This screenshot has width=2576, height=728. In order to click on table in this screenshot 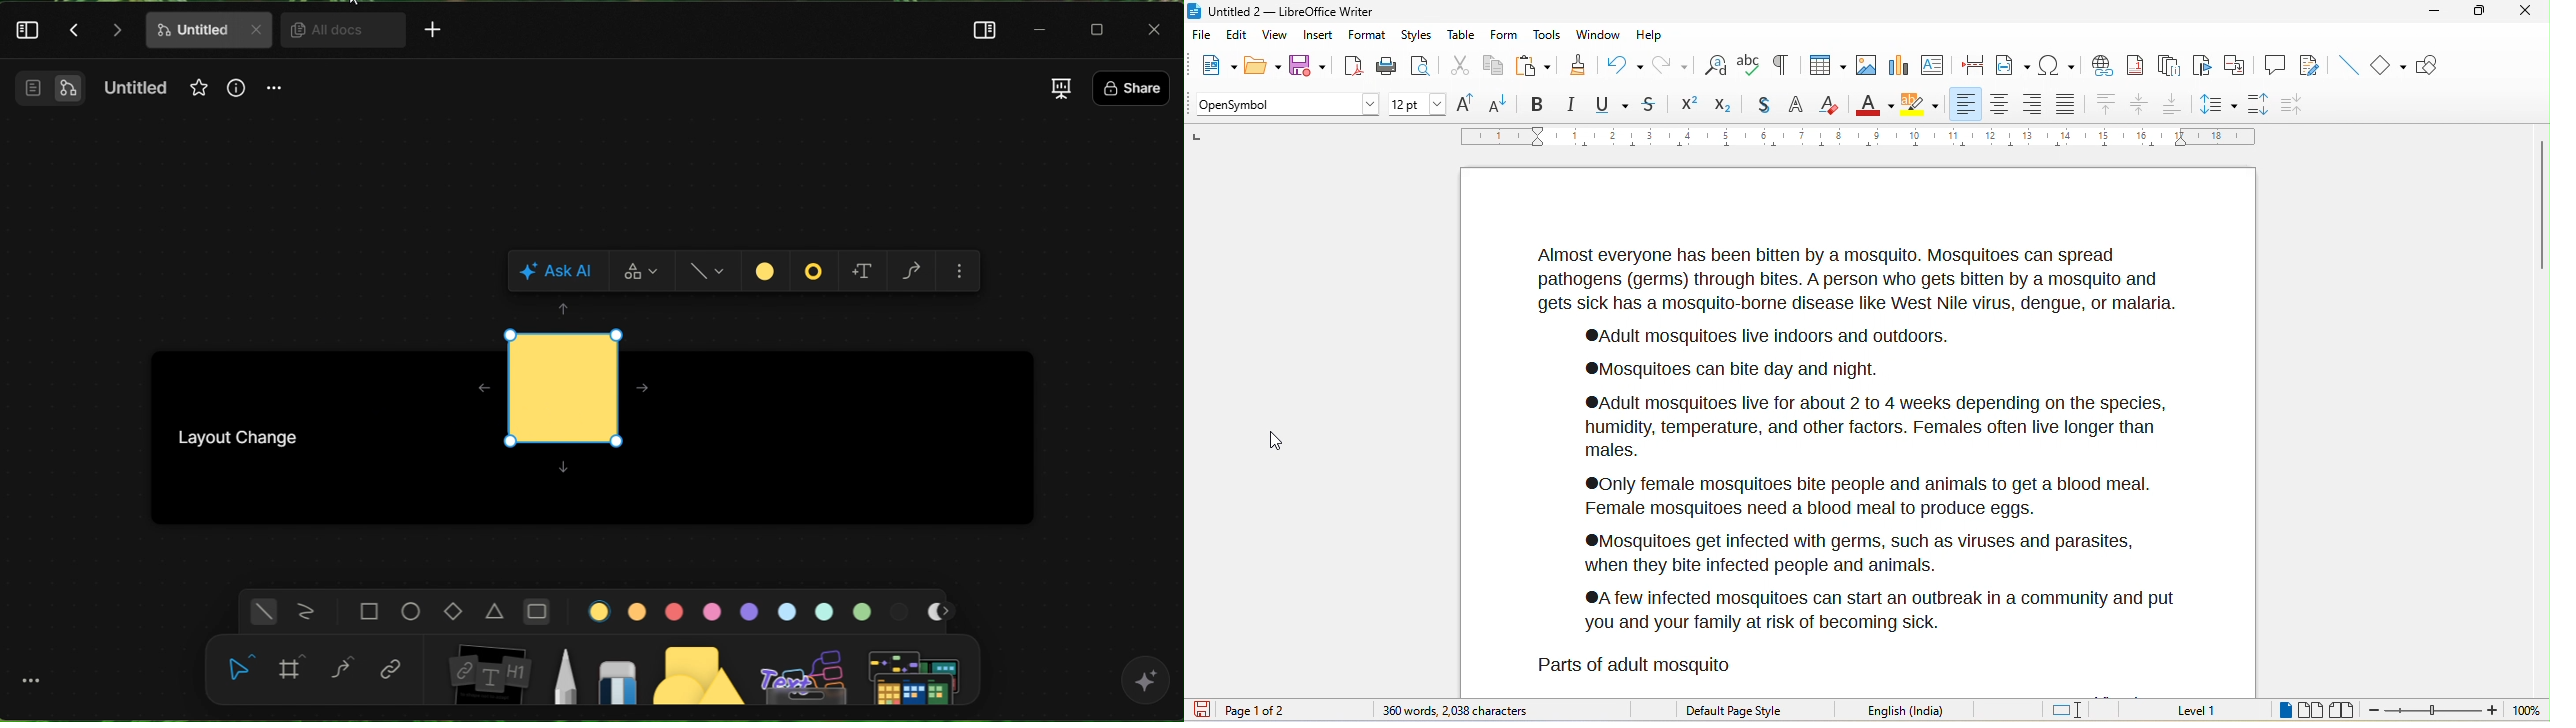, I will do `click(1460, 34)`.